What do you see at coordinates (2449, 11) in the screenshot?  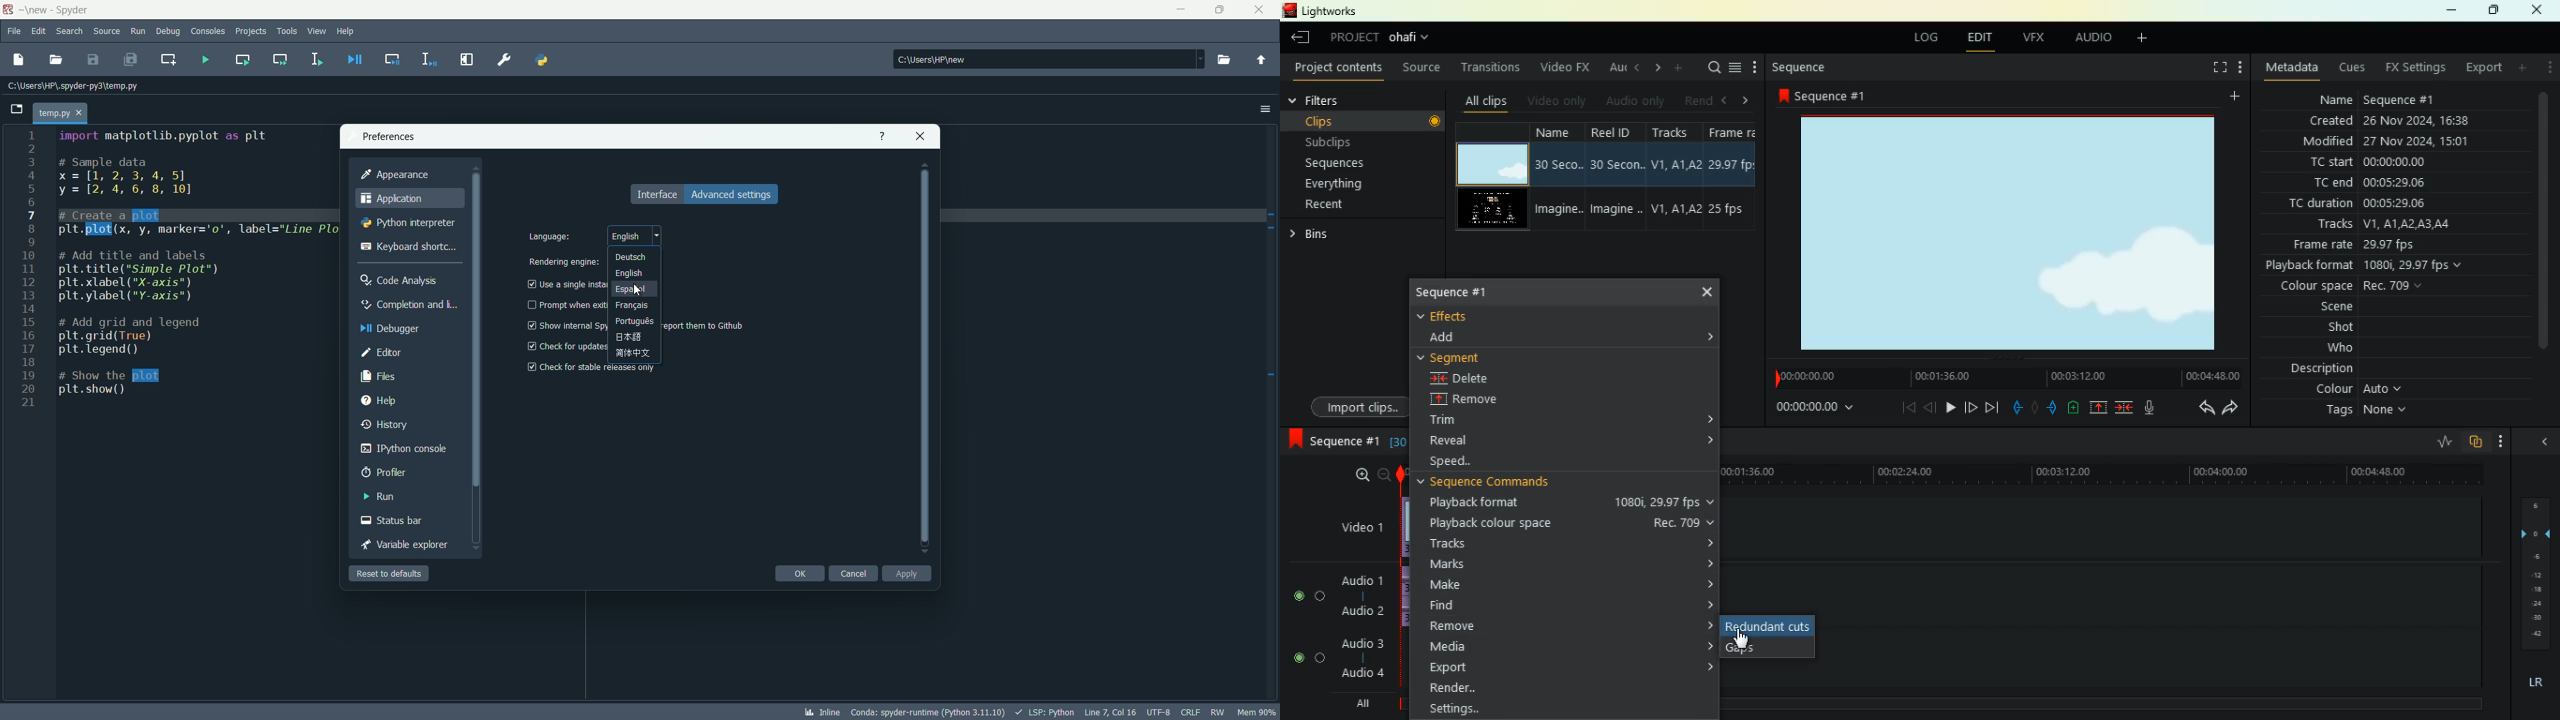 I see `minimize` at bounding box center [2449, 11].